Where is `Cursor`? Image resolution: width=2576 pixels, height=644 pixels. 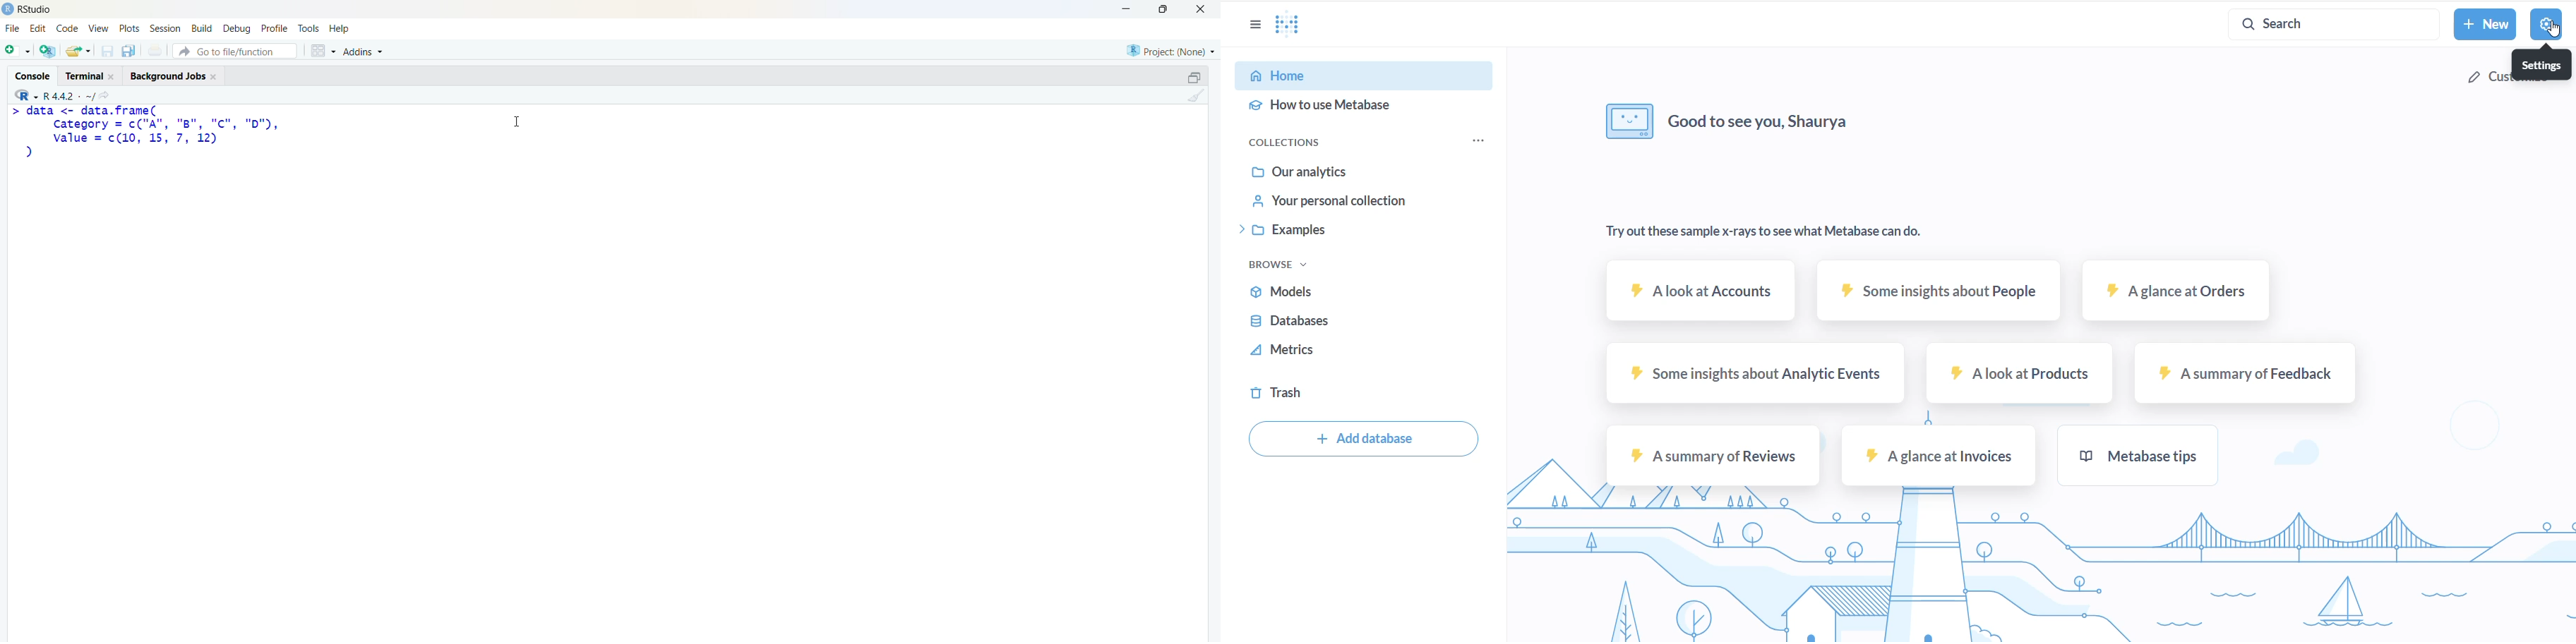
Cursor is located at coordinates (518, 120).